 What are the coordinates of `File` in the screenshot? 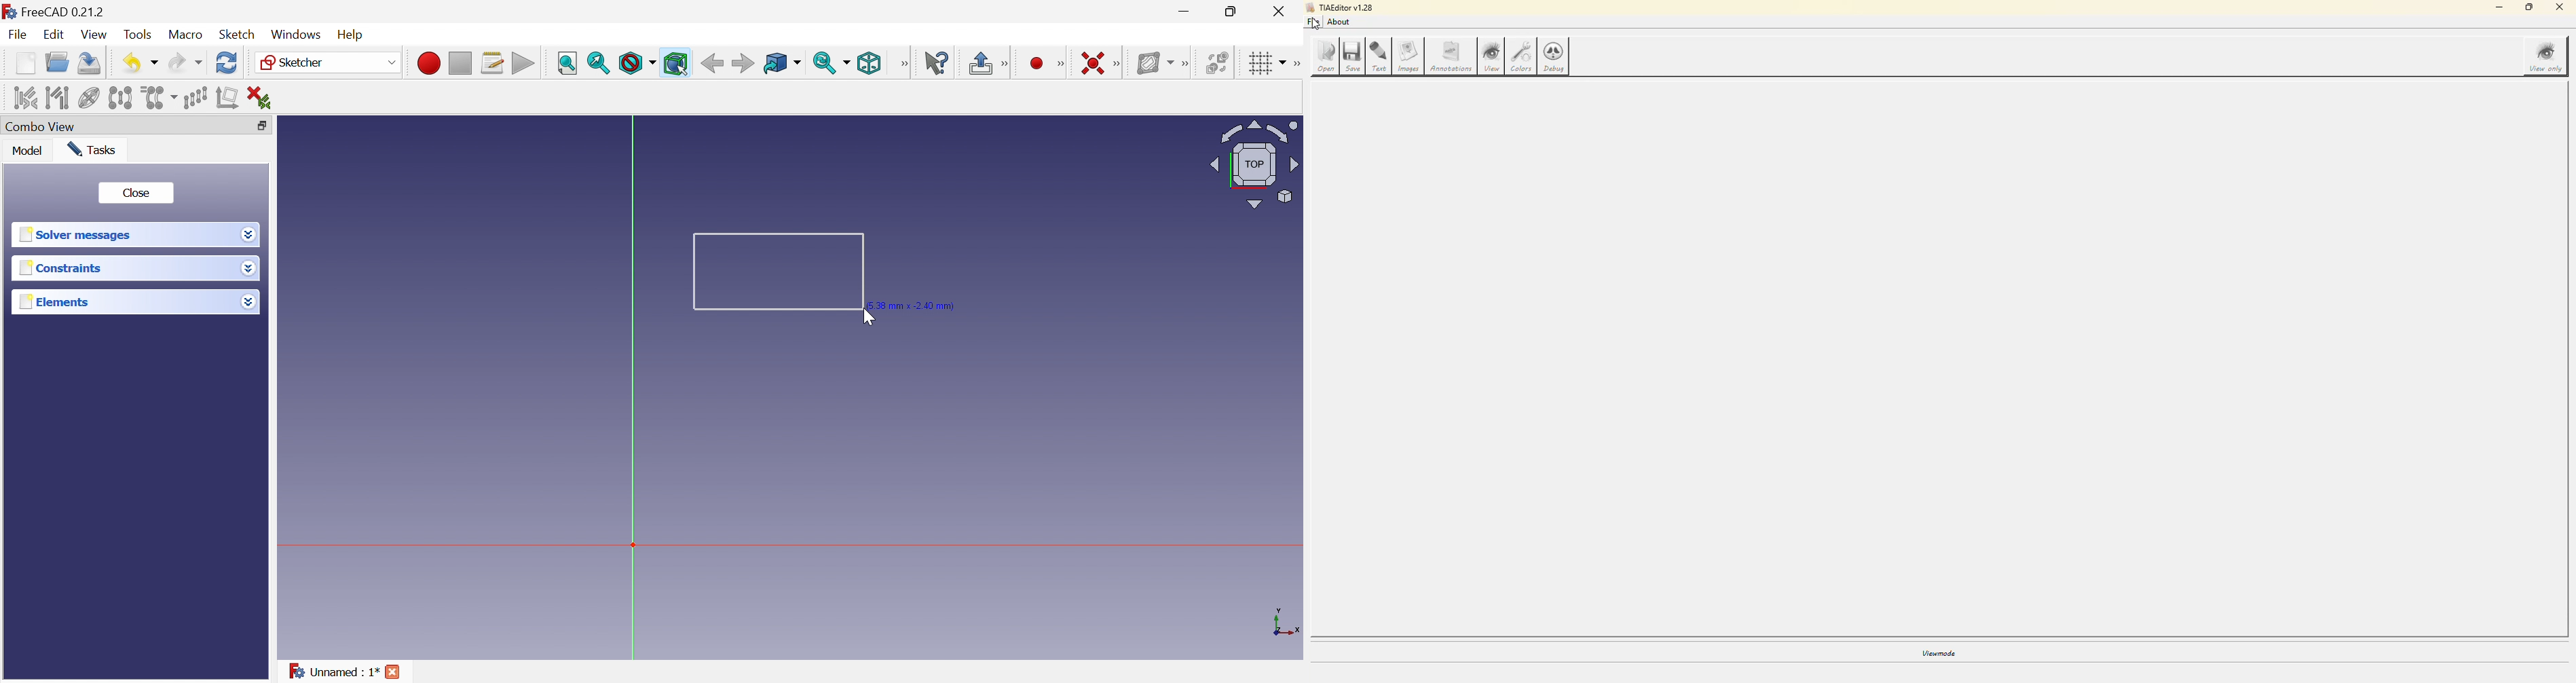 It's located at (19, 35).